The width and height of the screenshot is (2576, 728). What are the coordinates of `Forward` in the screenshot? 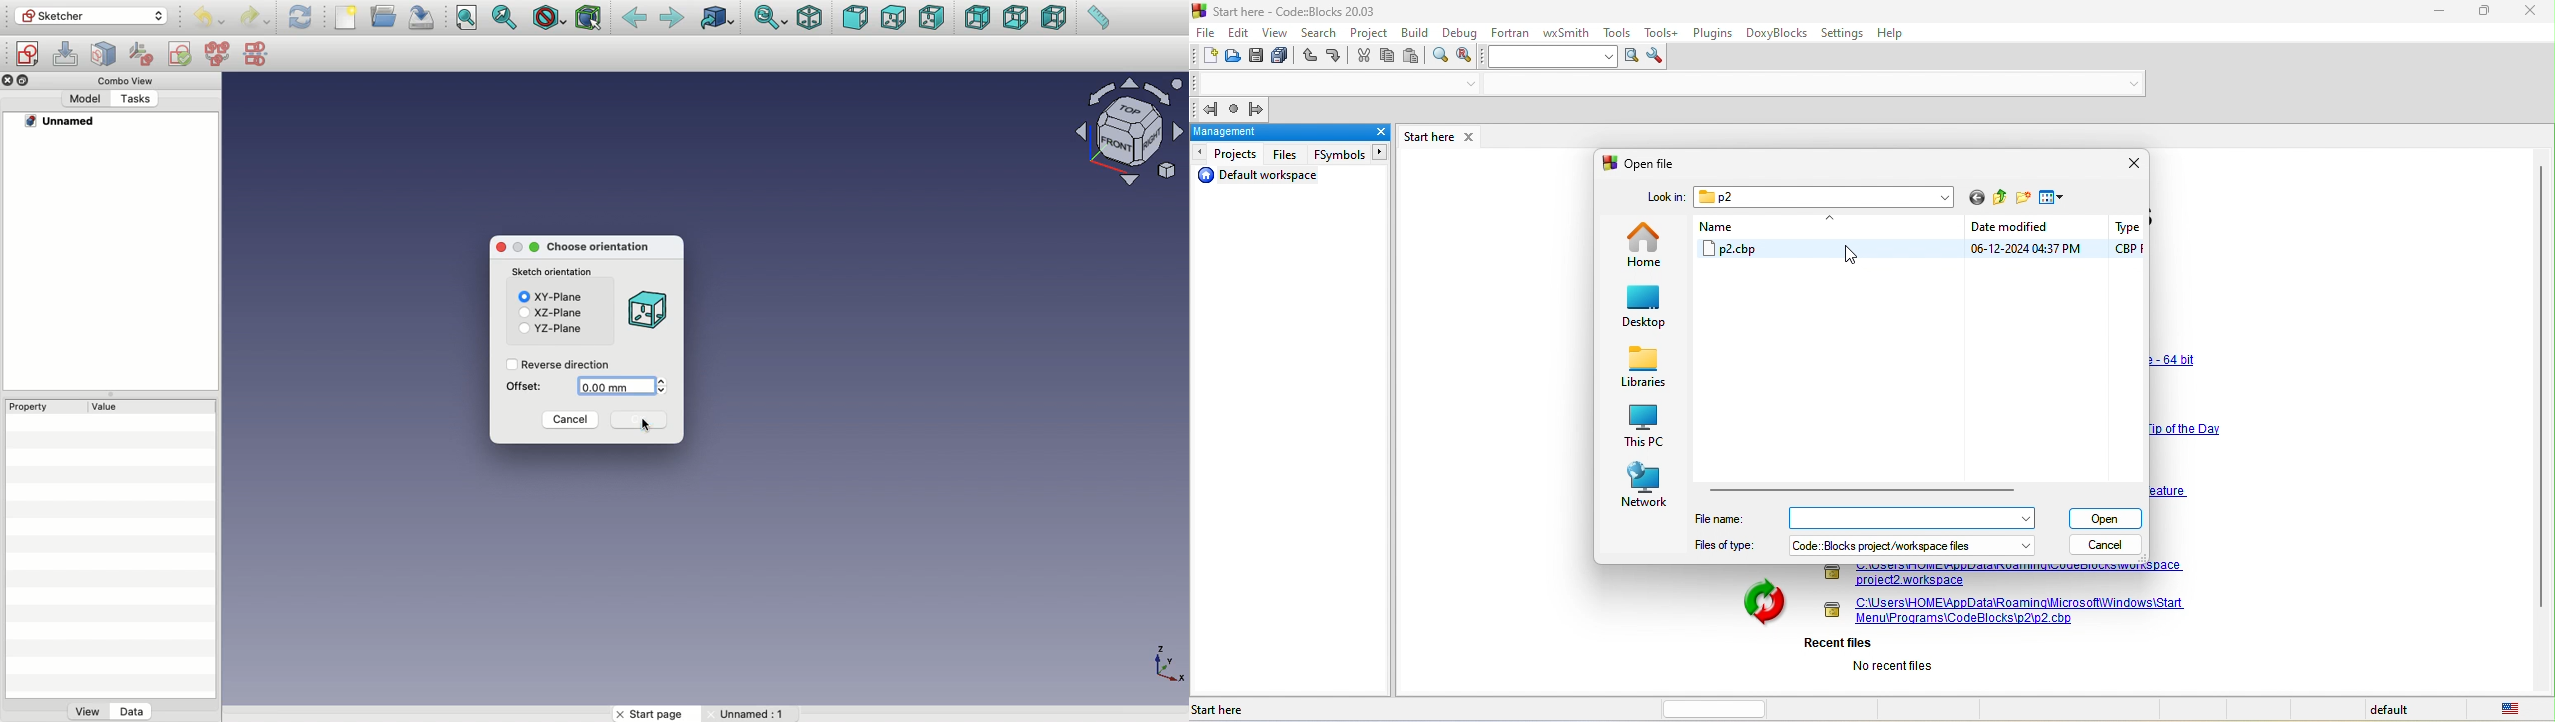 It's located at (672, 19).